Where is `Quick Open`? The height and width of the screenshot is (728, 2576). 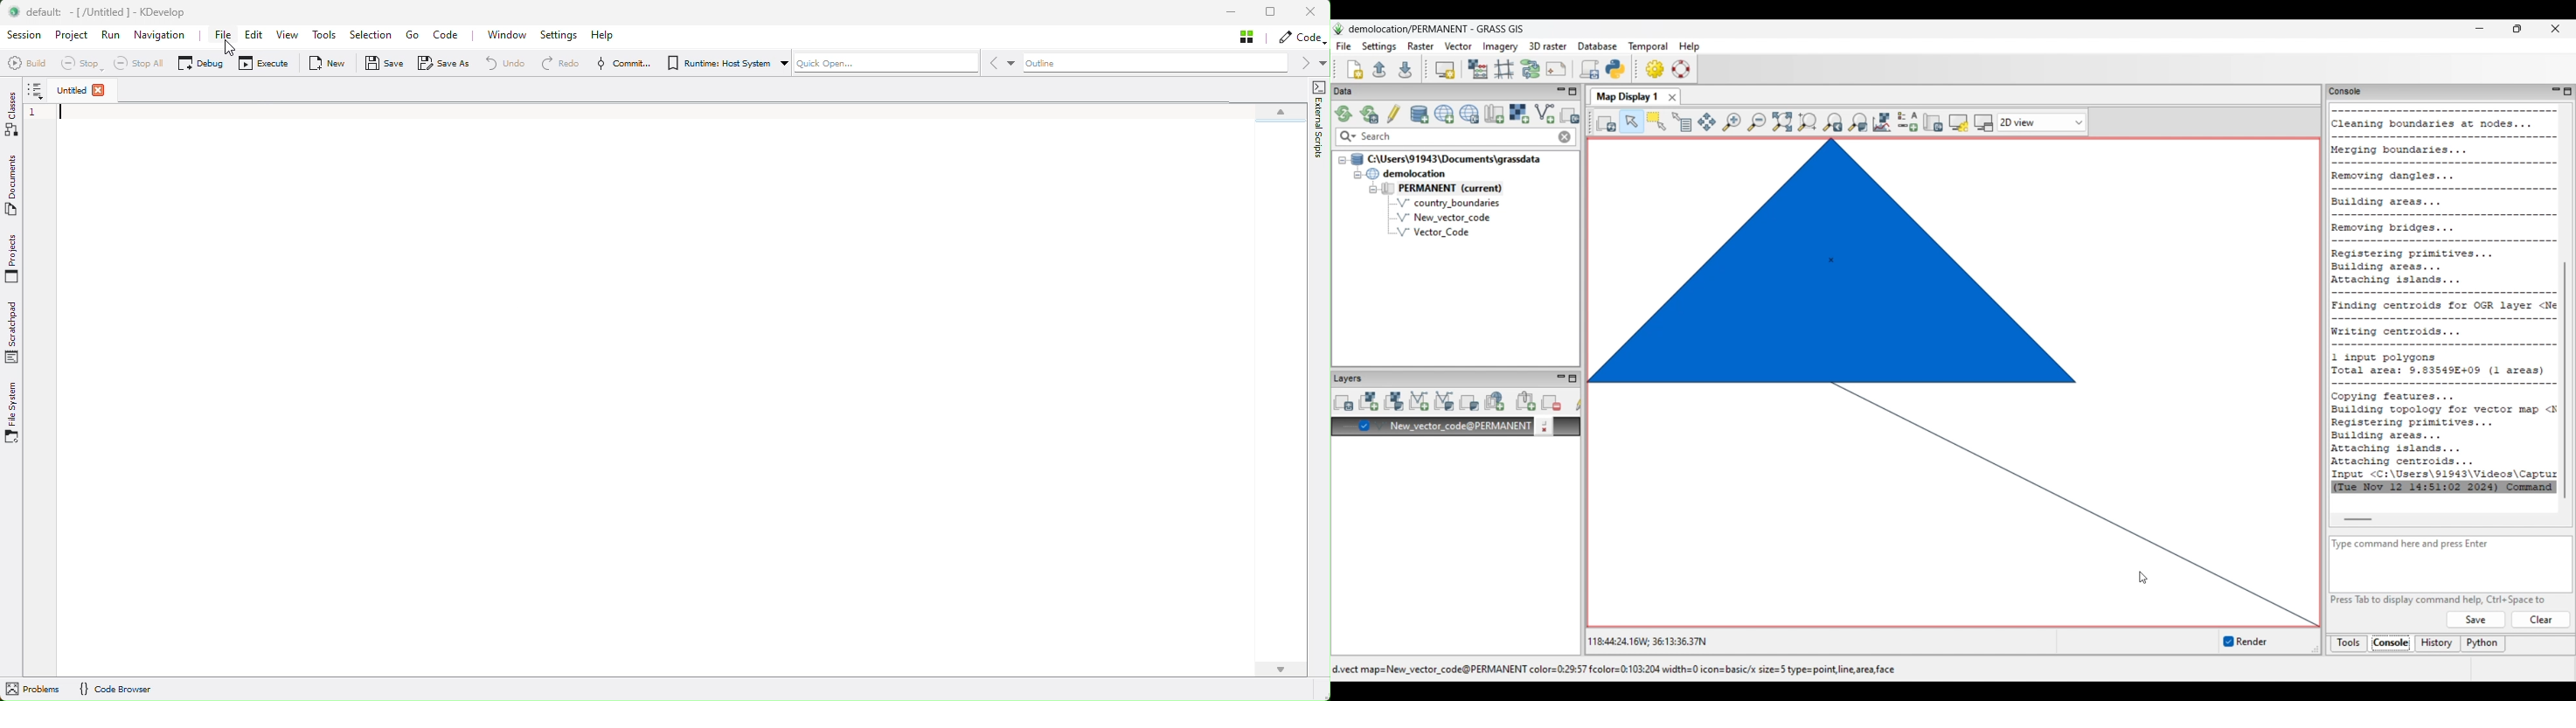
Quick Open is located at coordinates (886, 64).